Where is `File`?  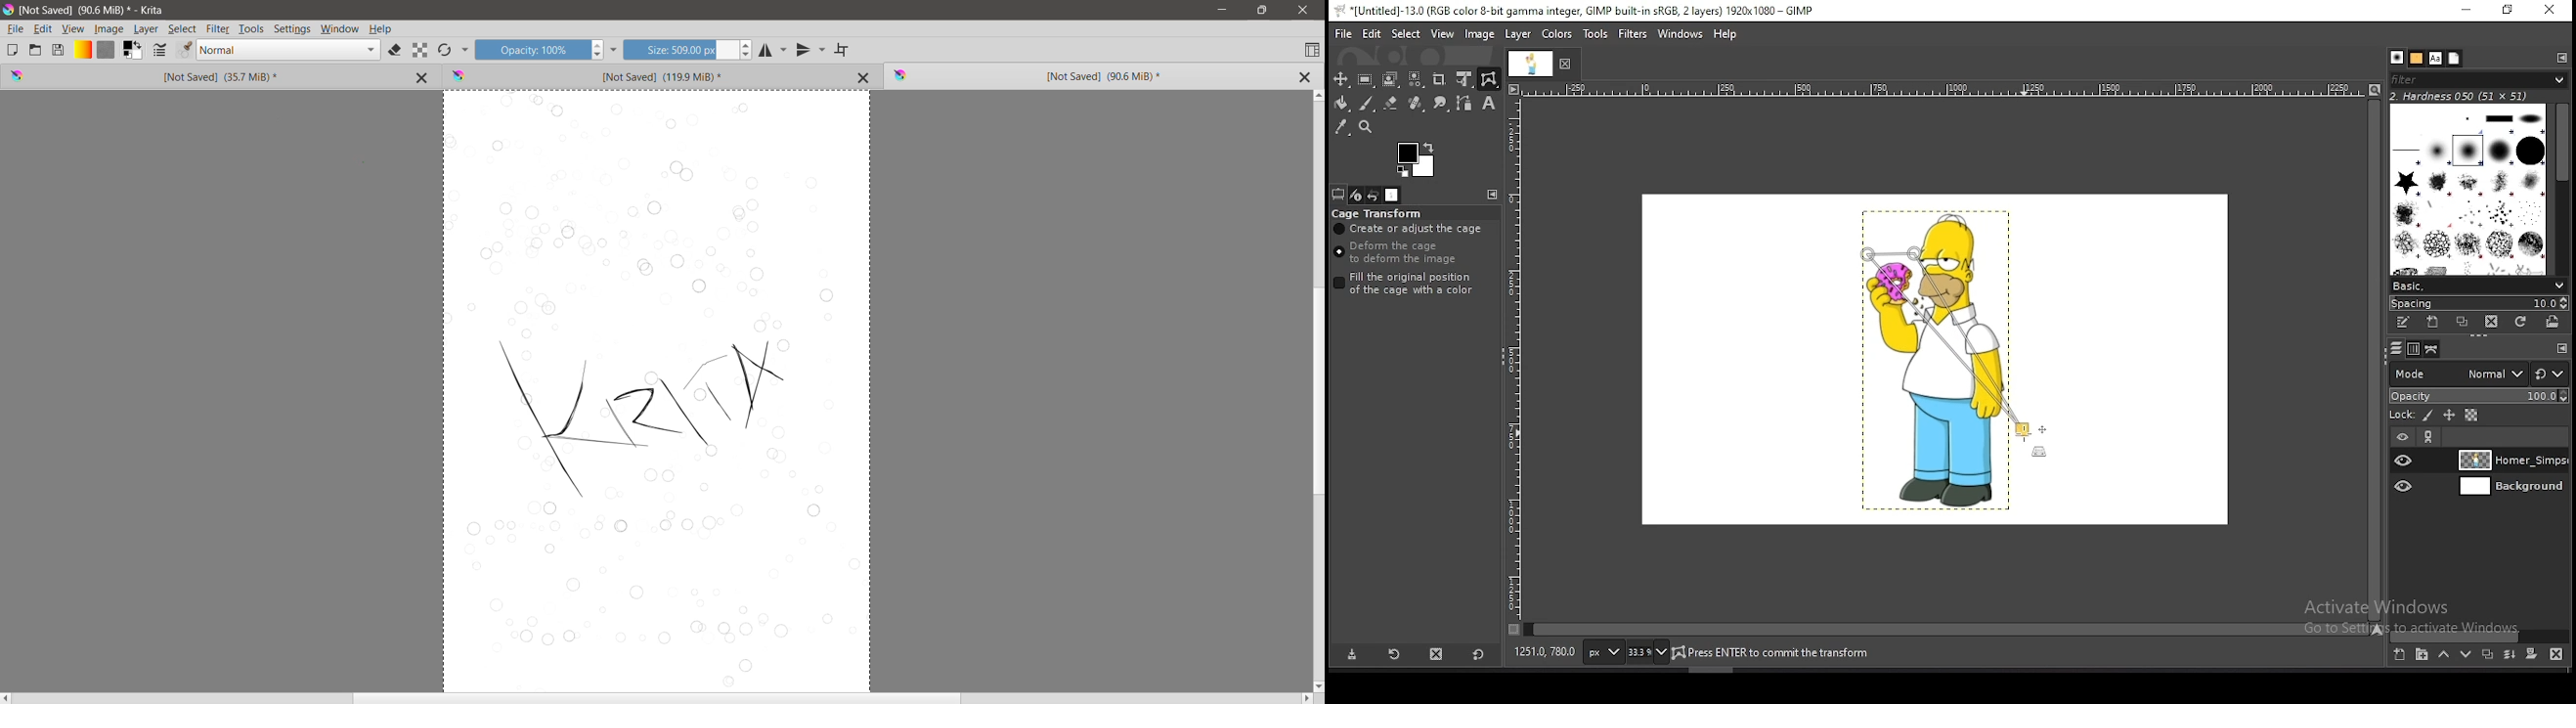 File is located at coordinates (15, 29).